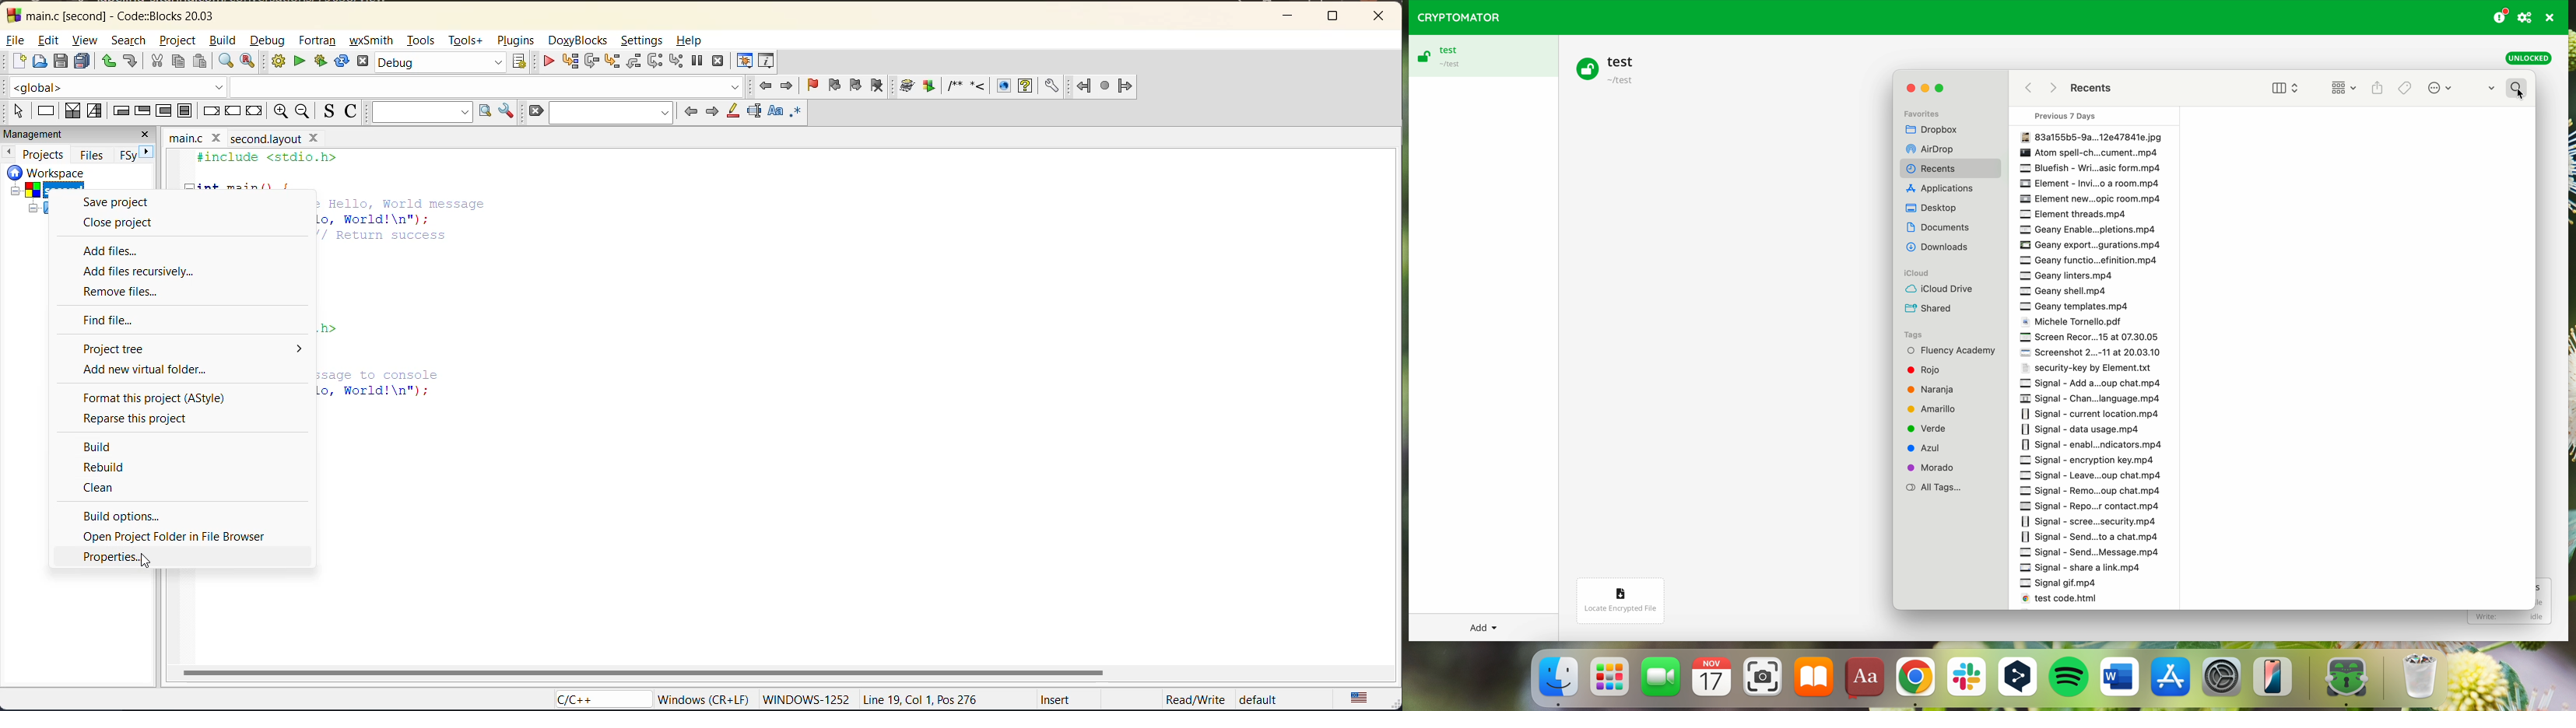 This screenshot has height=728, width=2576. I want to click on build, so click(278, 61).